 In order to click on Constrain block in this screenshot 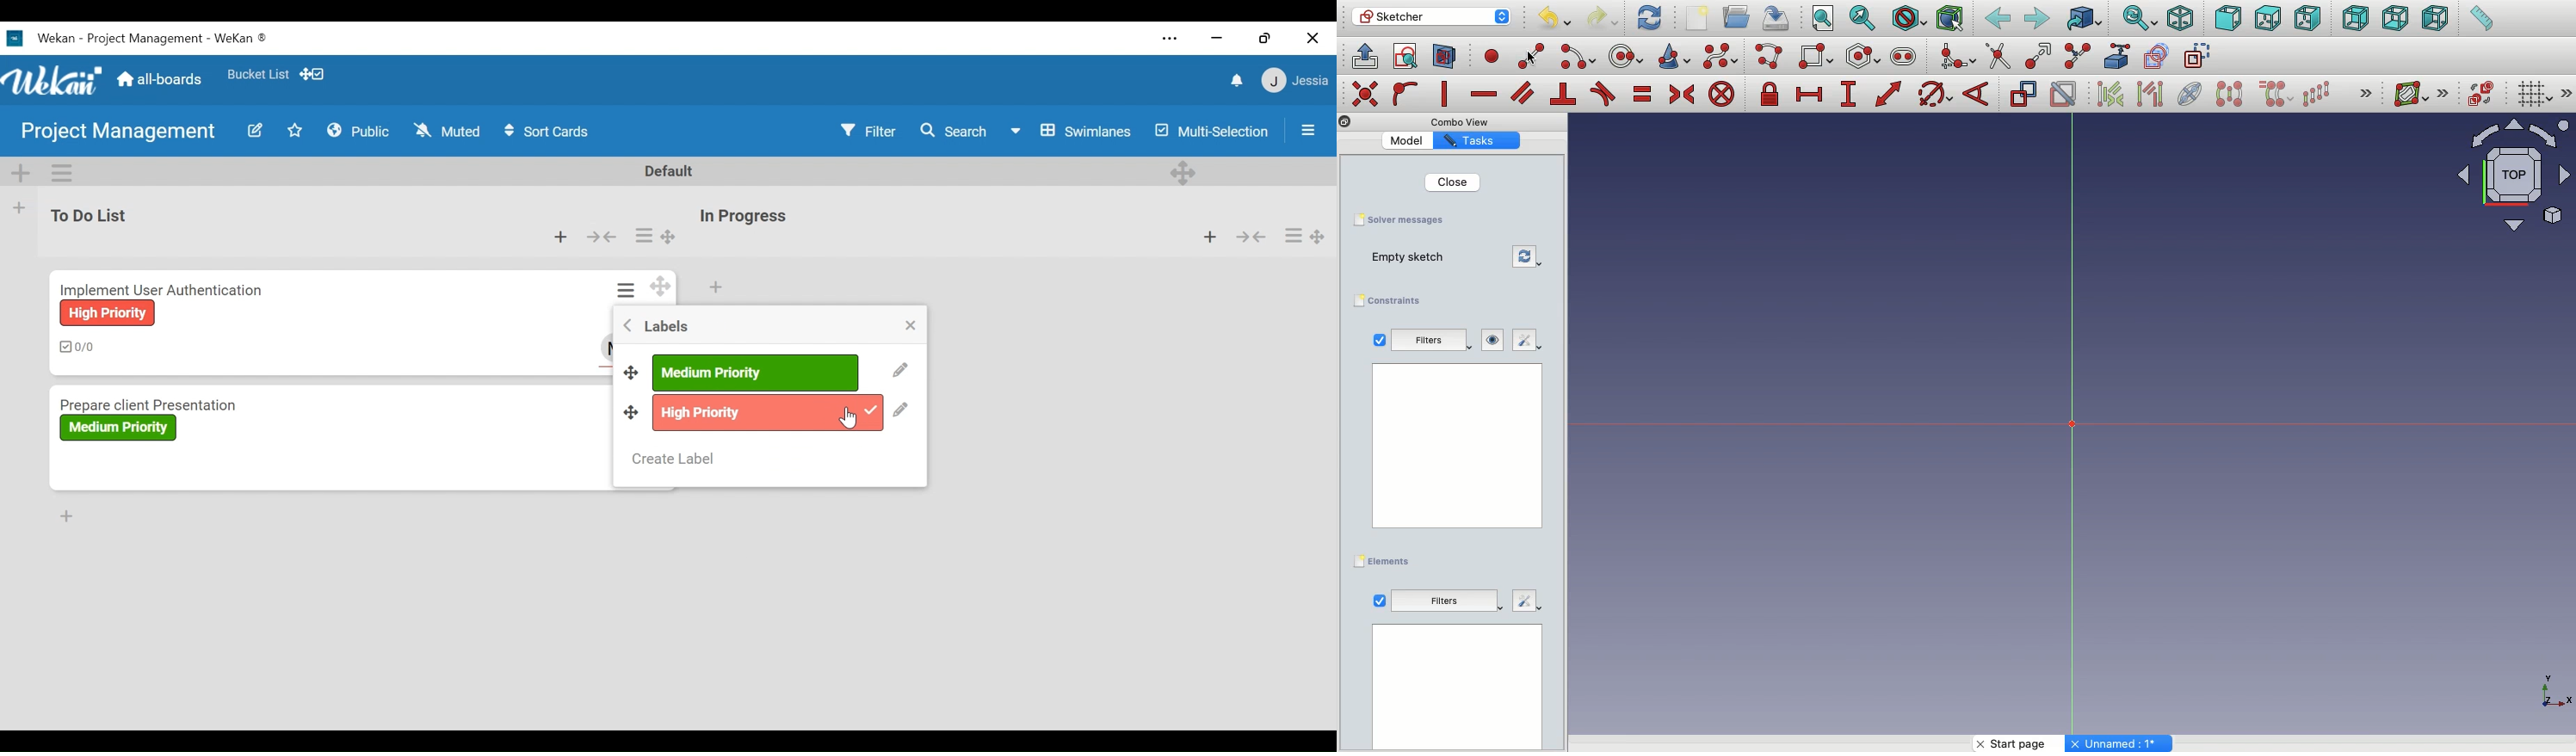, I will do `click(1721, 96)`.